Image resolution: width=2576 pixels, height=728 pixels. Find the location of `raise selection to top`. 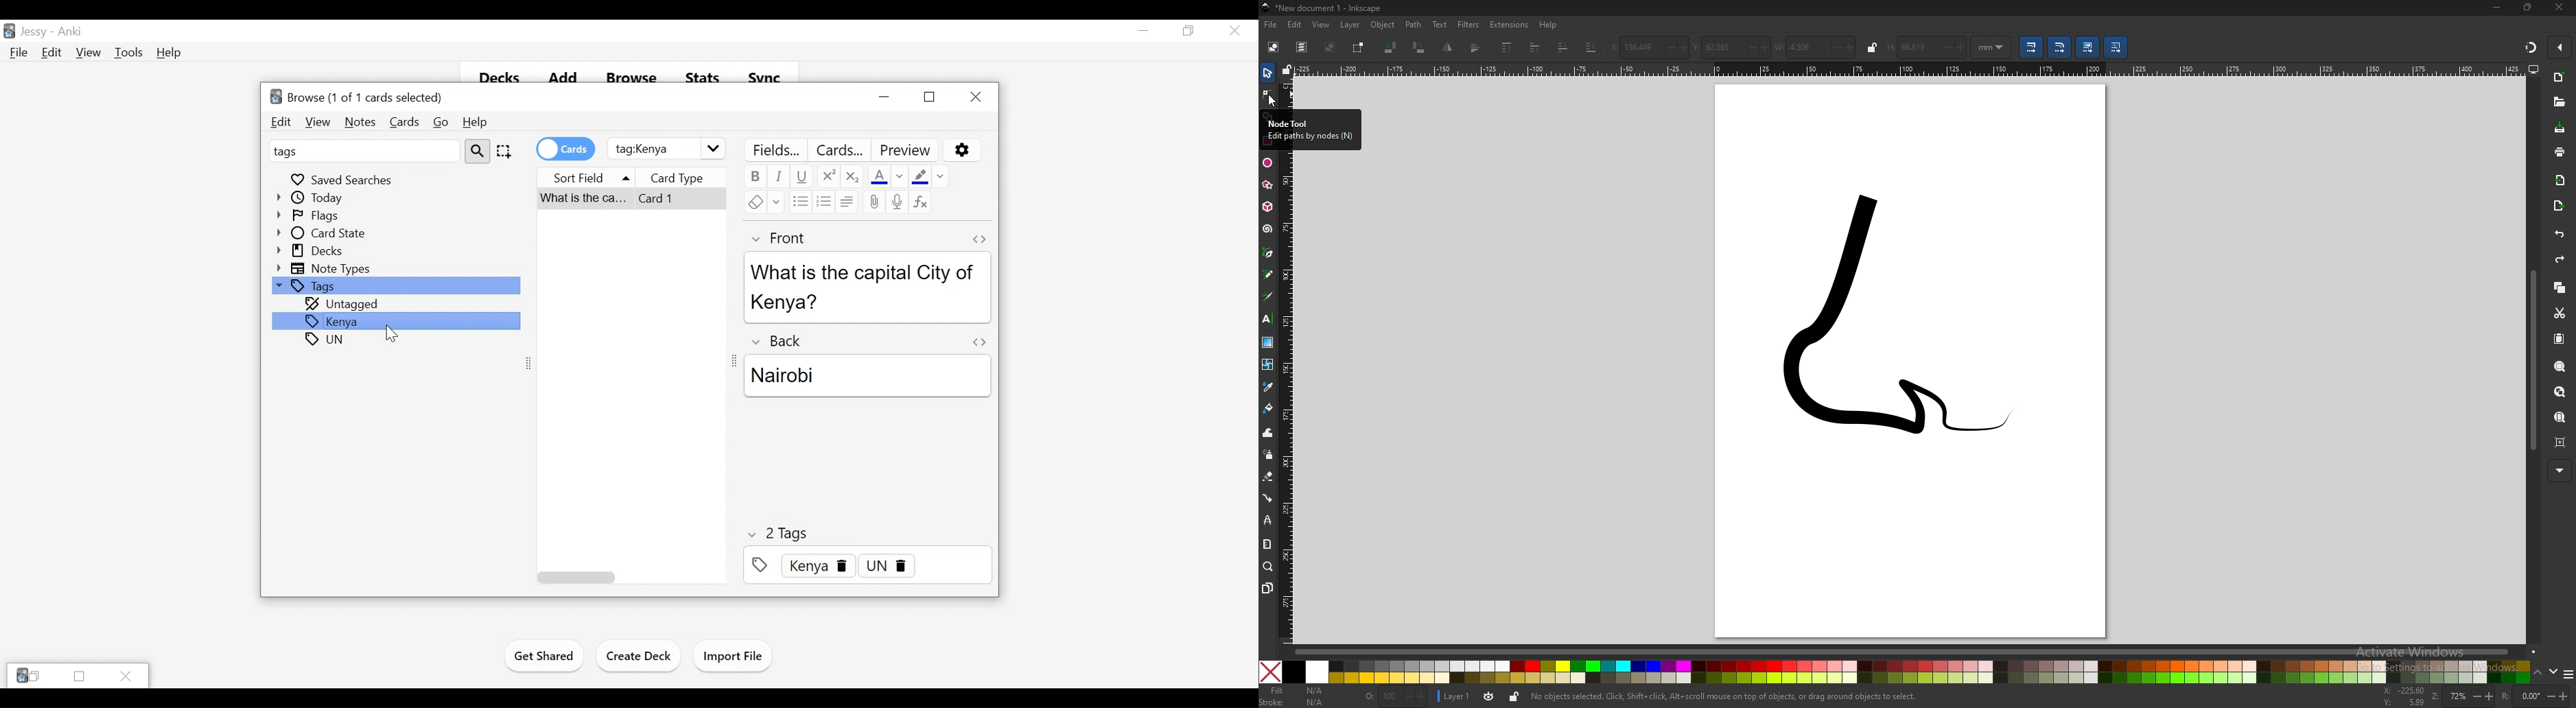

raise selection to top is located at coordinates (1508, 48).